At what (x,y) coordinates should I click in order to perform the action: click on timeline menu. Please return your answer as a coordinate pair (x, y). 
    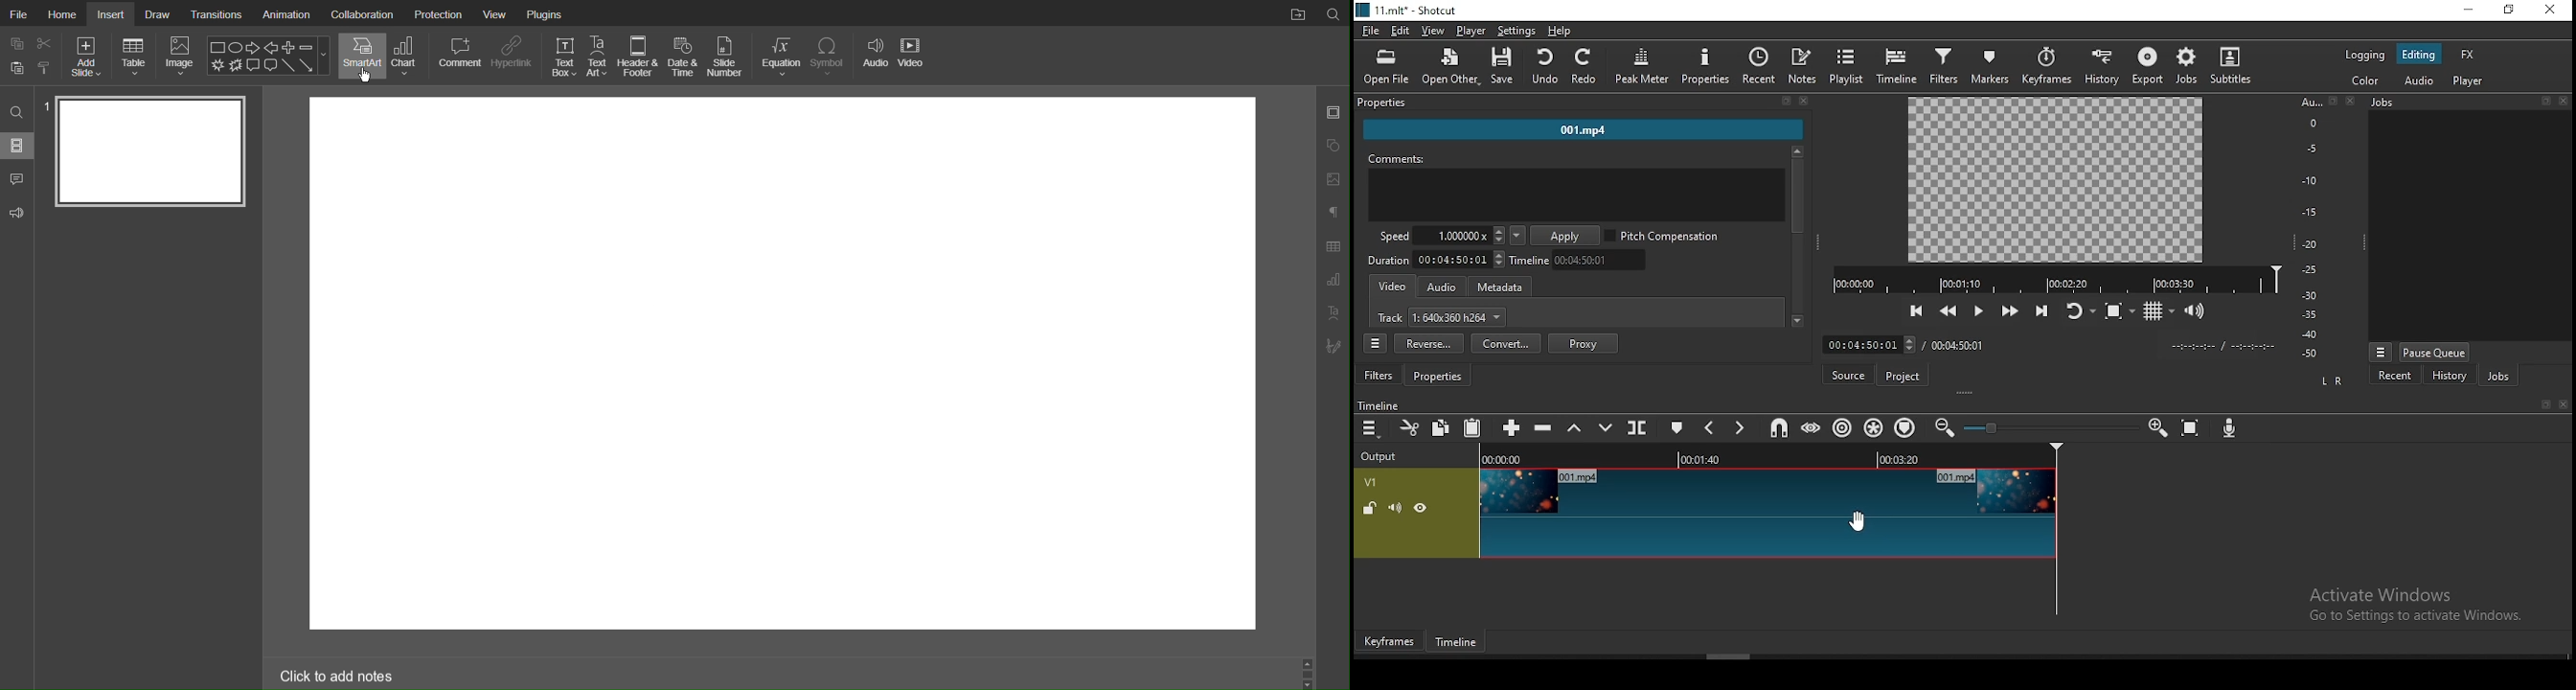
    Looking at the image, I should click on (1371, 428).